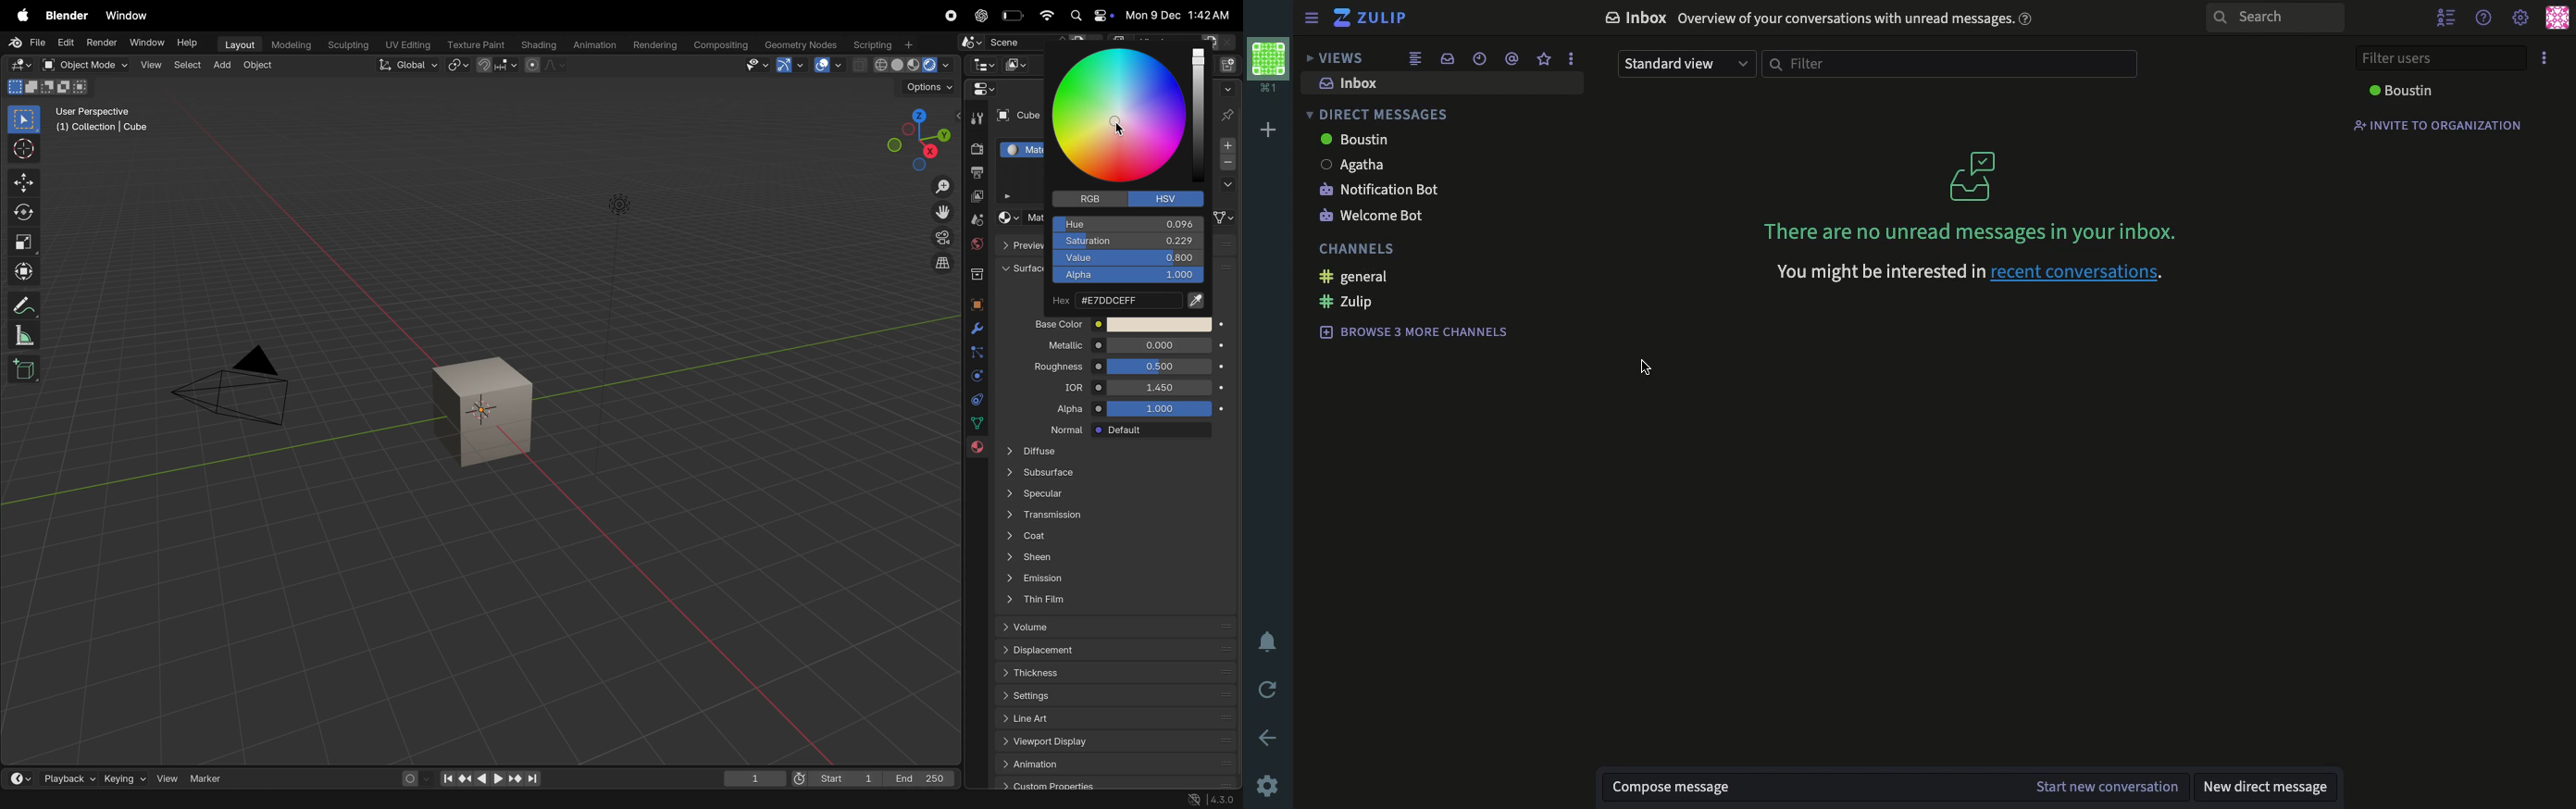  Describe the element at coordinates (1268, 784) in the screenshot. I see `settings` at that location.